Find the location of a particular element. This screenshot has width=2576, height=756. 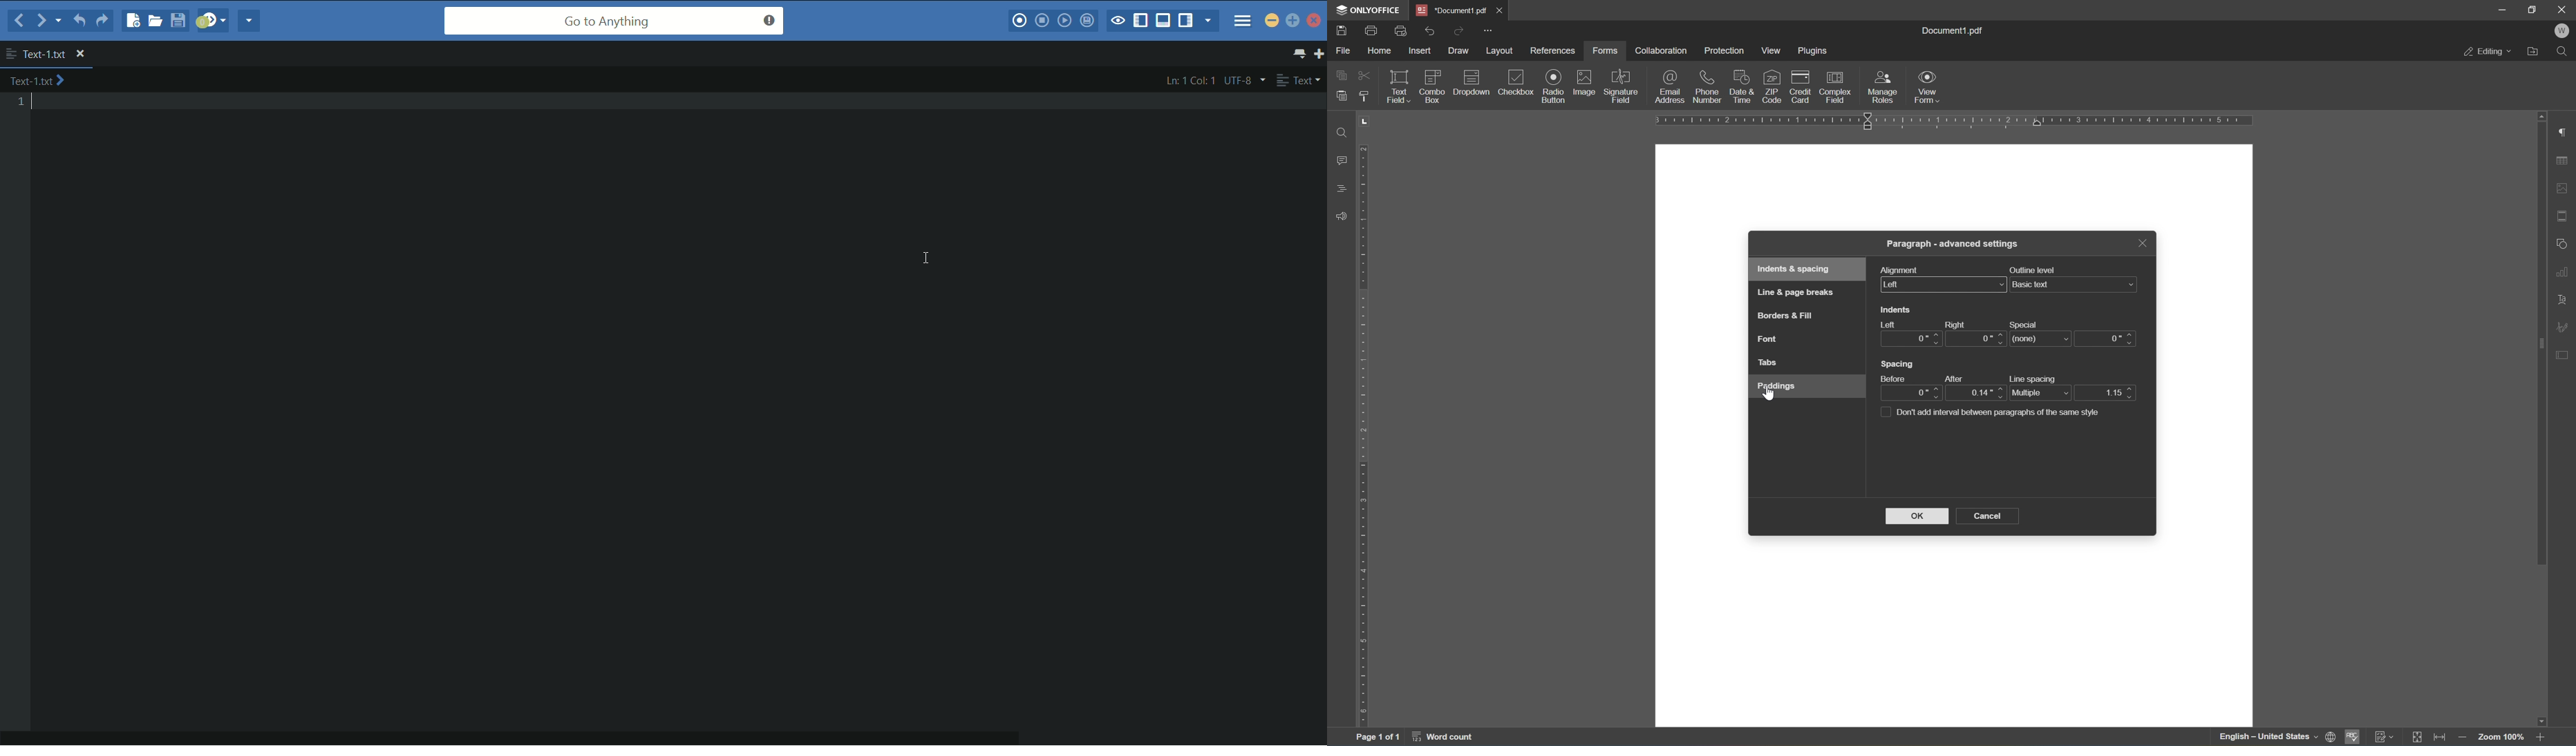

paragraph - advanced settings is located at coordinates (1955, 245).